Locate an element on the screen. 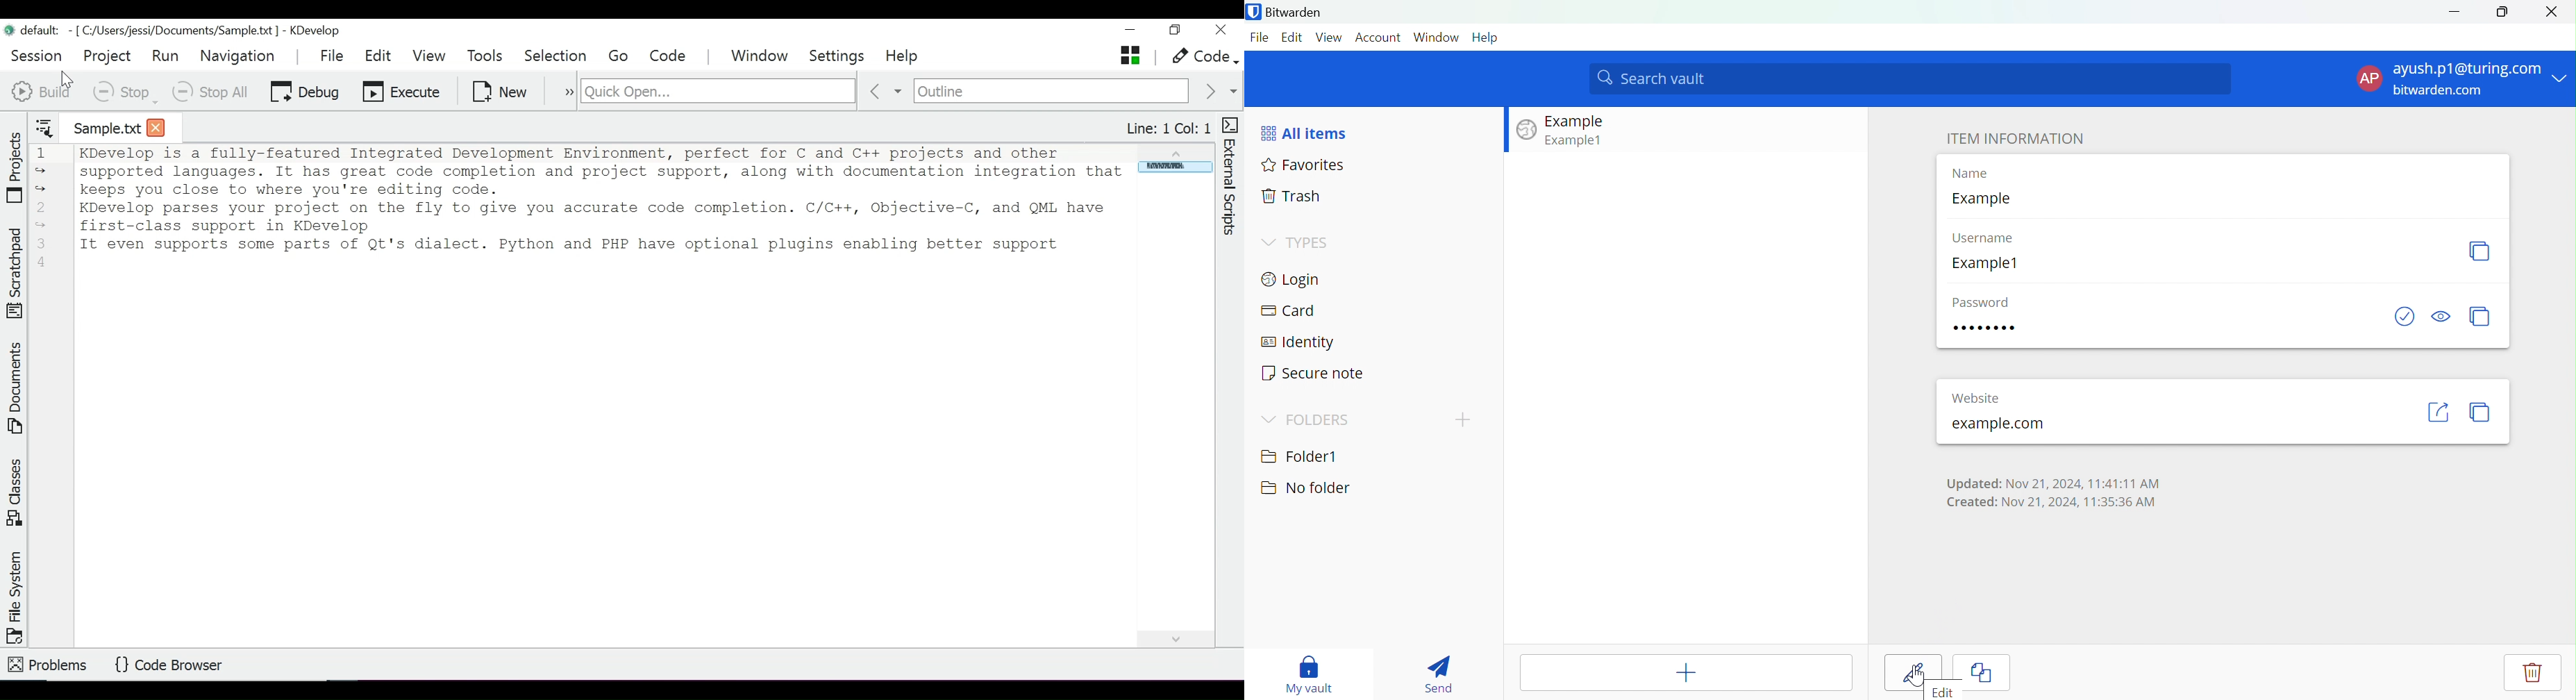 The image size is (2576, 700). Name is located at coordinates (1975, 174).